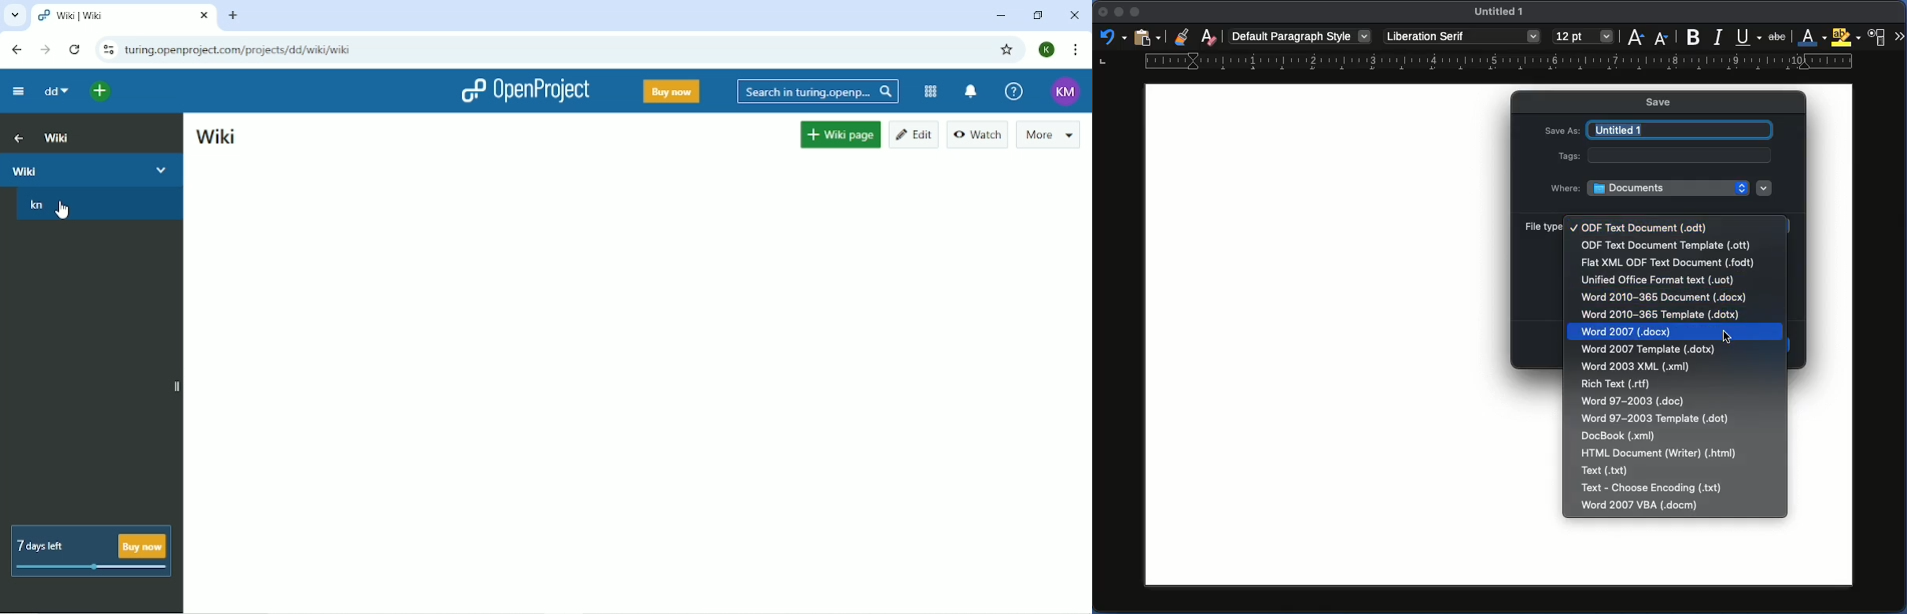  Describe the element at coordinates (1147, 36) in the screenshot. I see `Clipboard` at that location.